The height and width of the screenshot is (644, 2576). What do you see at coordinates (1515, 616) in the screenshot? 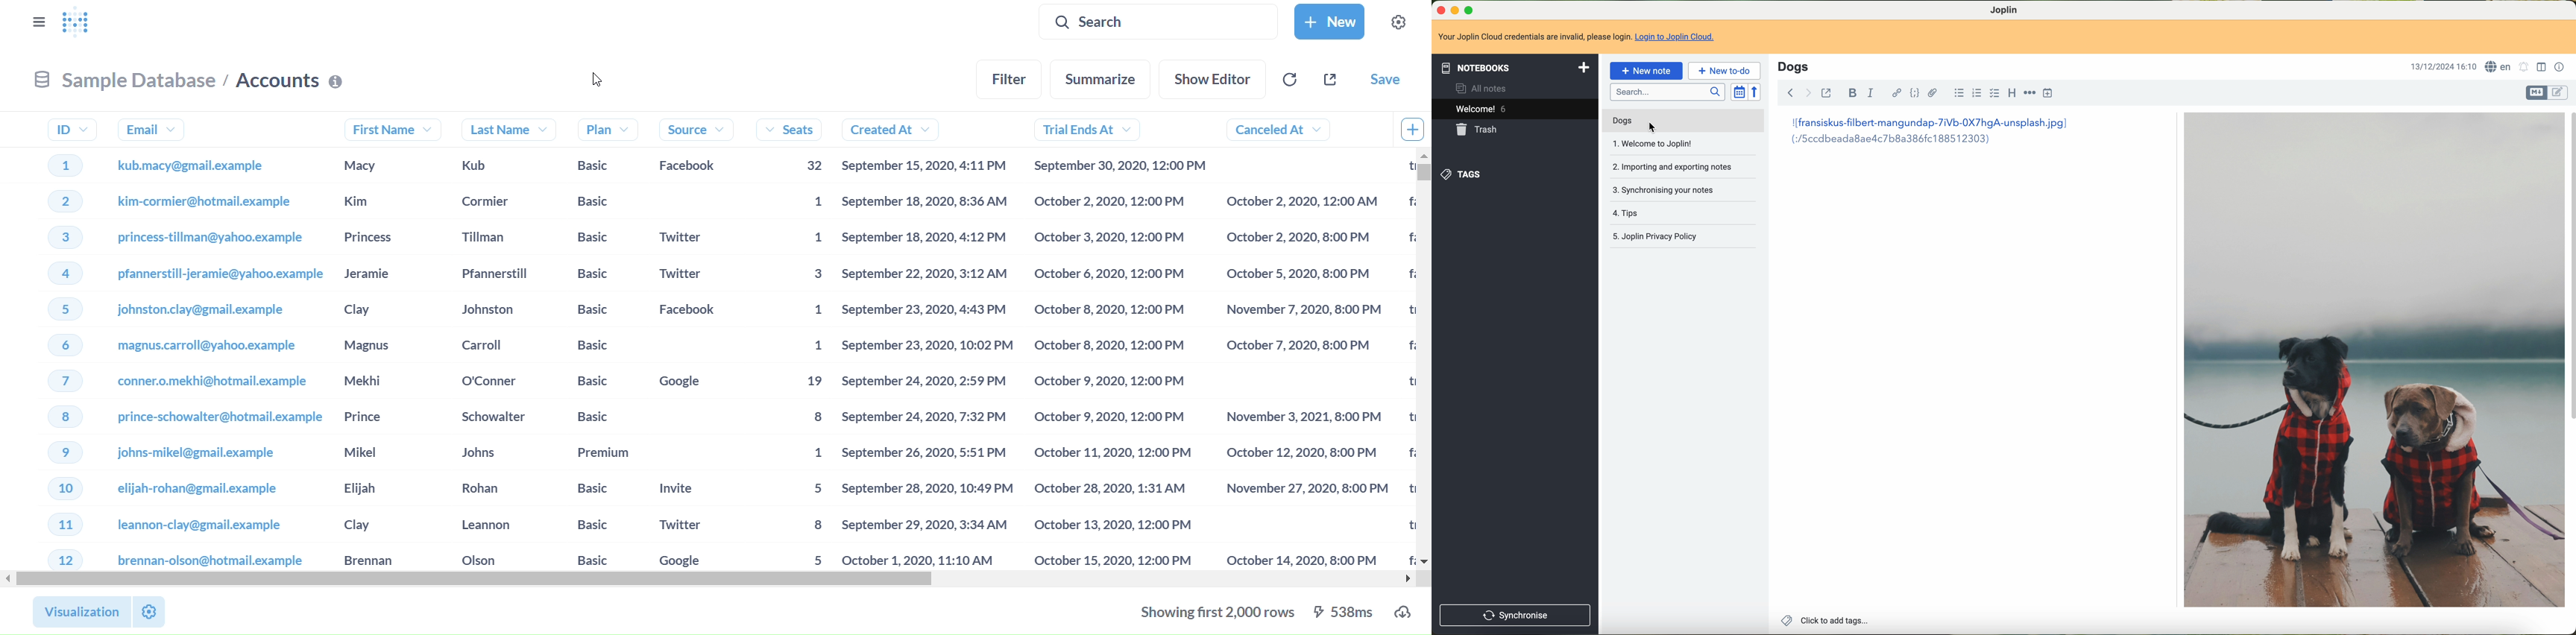
I see `synchronise` at bounding box center [1515, 616].